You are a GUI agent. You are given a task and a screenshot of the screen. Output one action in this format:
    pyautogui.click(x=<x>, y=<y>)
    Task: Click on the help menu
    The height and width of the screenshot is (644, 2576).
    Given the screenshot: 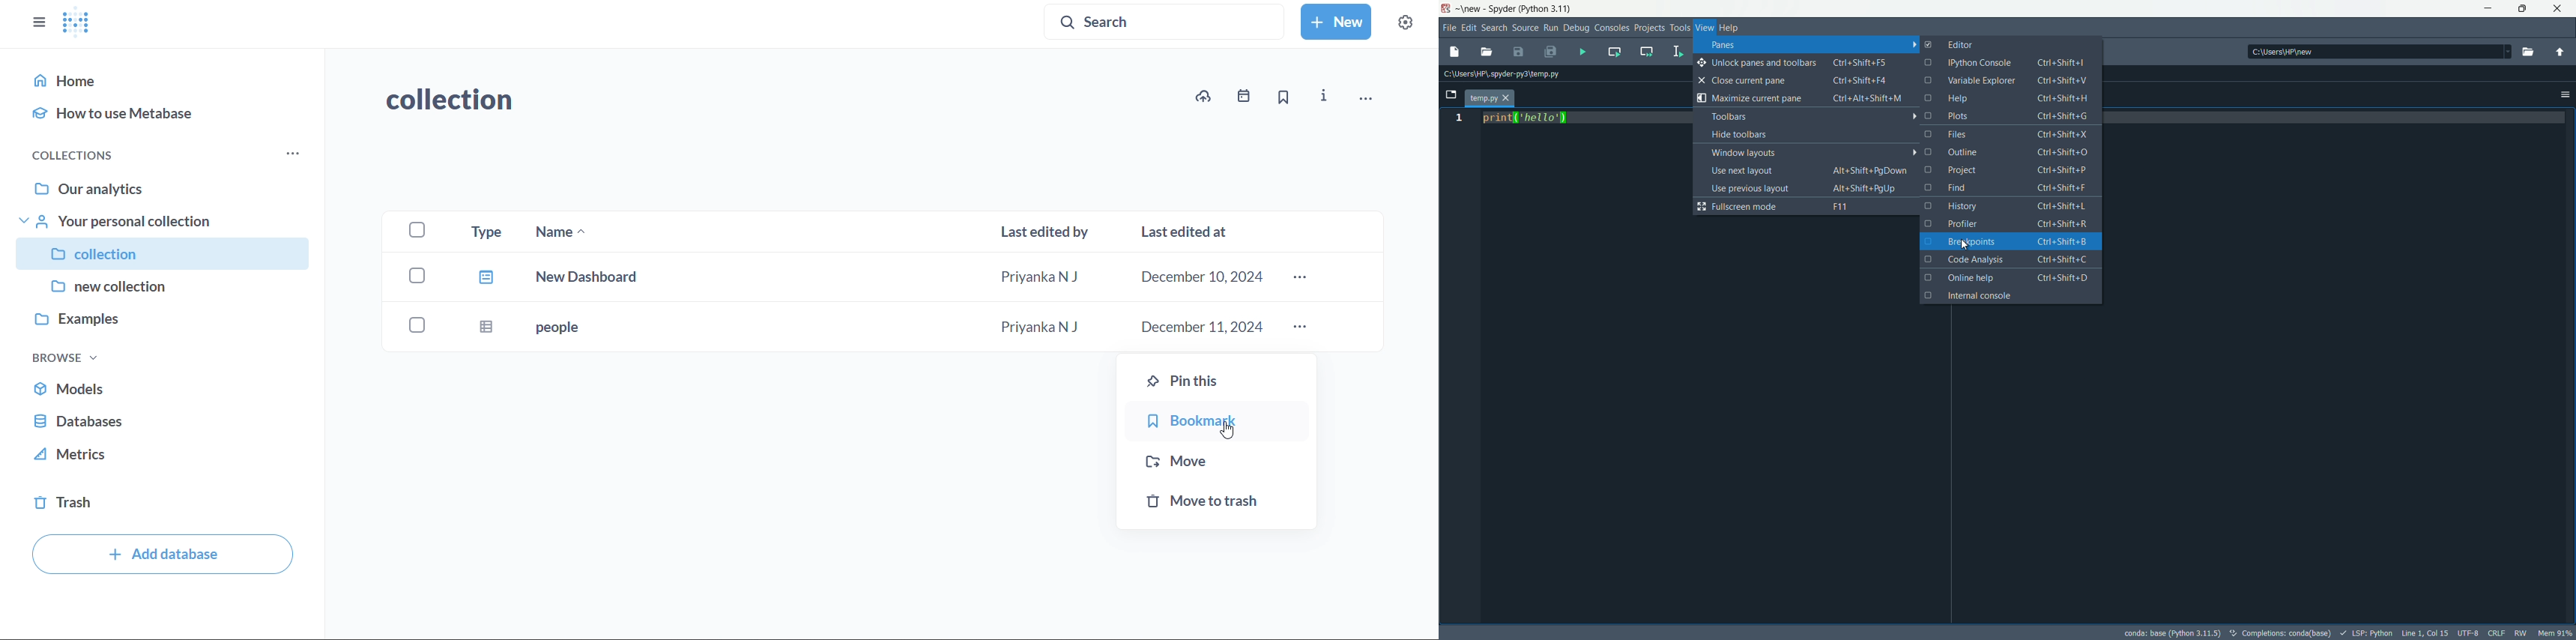 What is the action you would take?
    pyautogui.click(x=1731, y=27)
    